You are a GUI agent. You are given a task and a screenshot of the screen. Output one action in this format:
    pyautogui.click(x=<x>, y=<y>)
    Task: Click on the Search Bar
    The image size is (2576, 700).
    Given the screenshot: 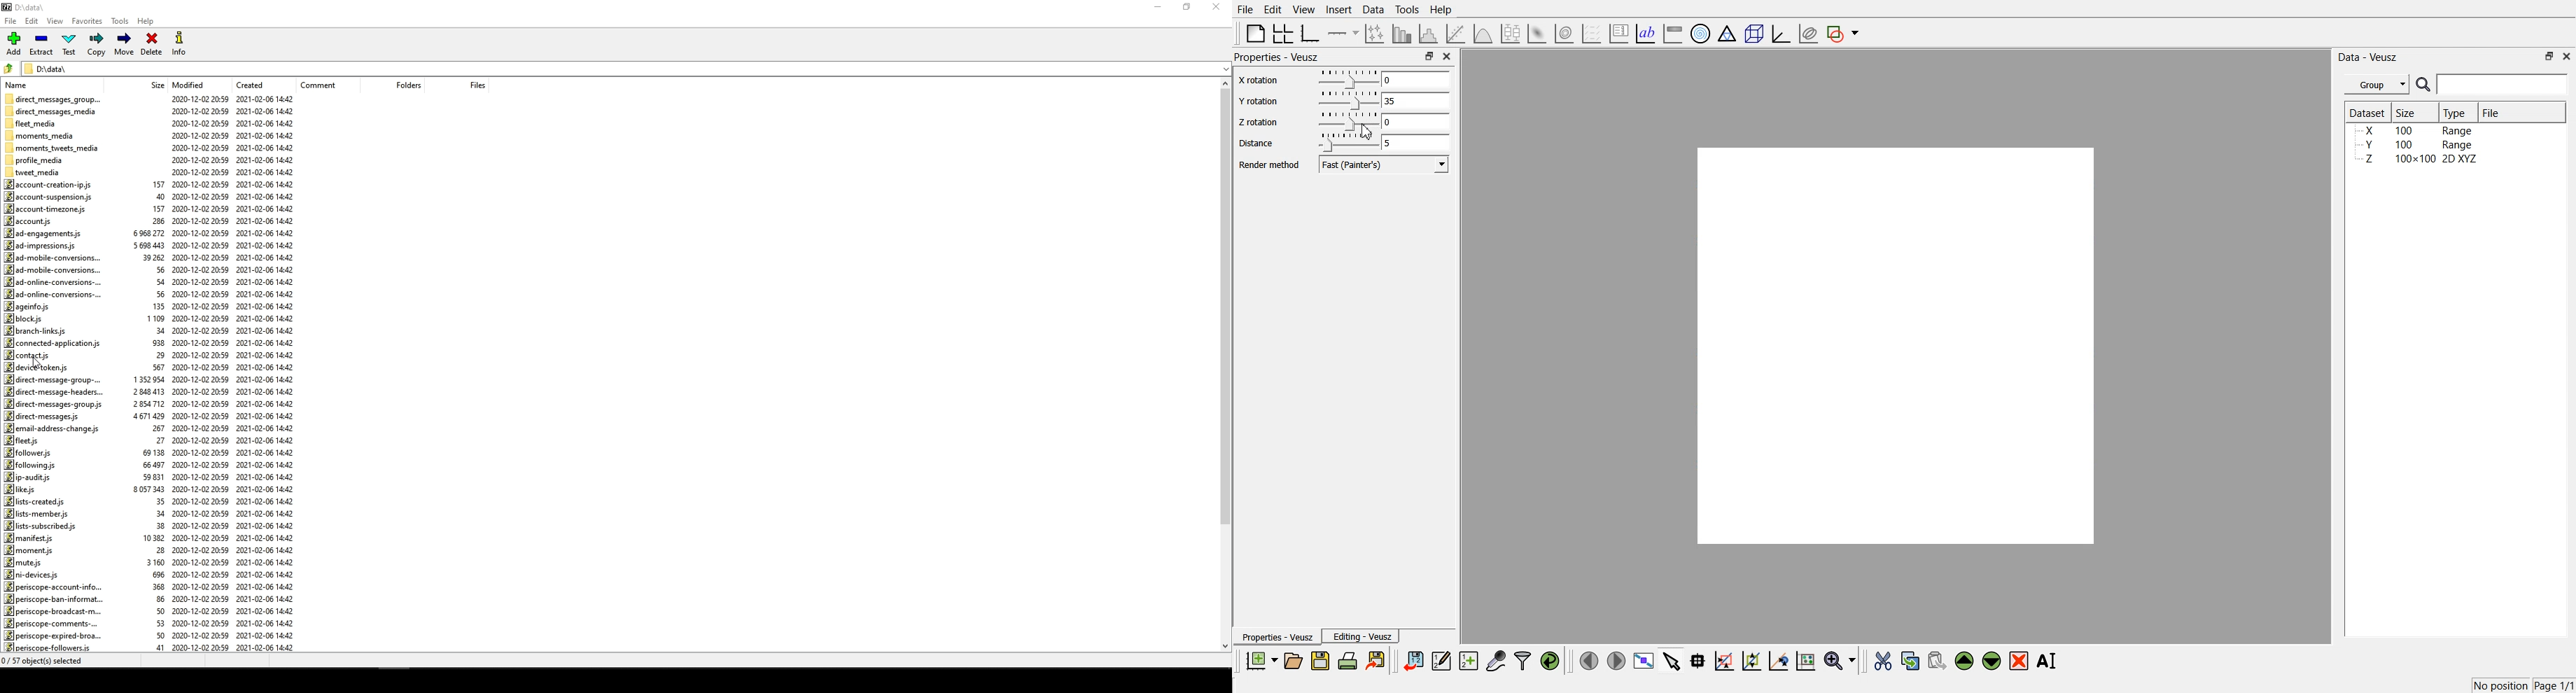 What is the action you would take?
    pyautogui.click(x=2493, y=84)
    